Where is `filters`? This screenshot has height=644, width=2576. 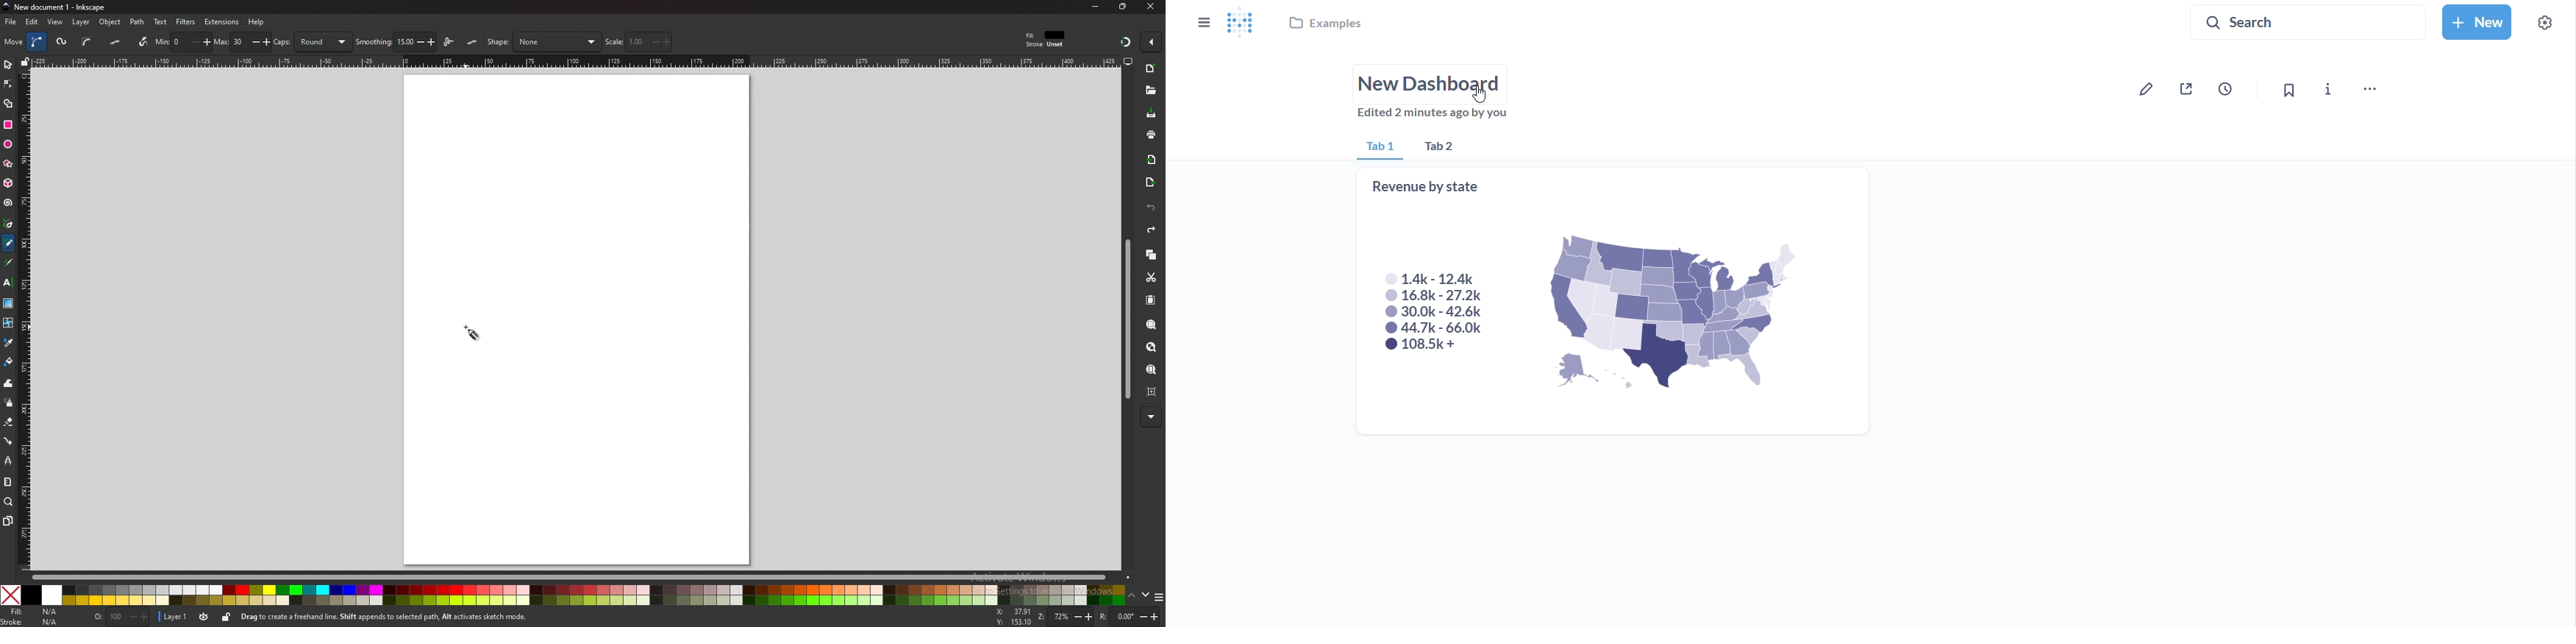 filters is located at coordinates (185, 22).